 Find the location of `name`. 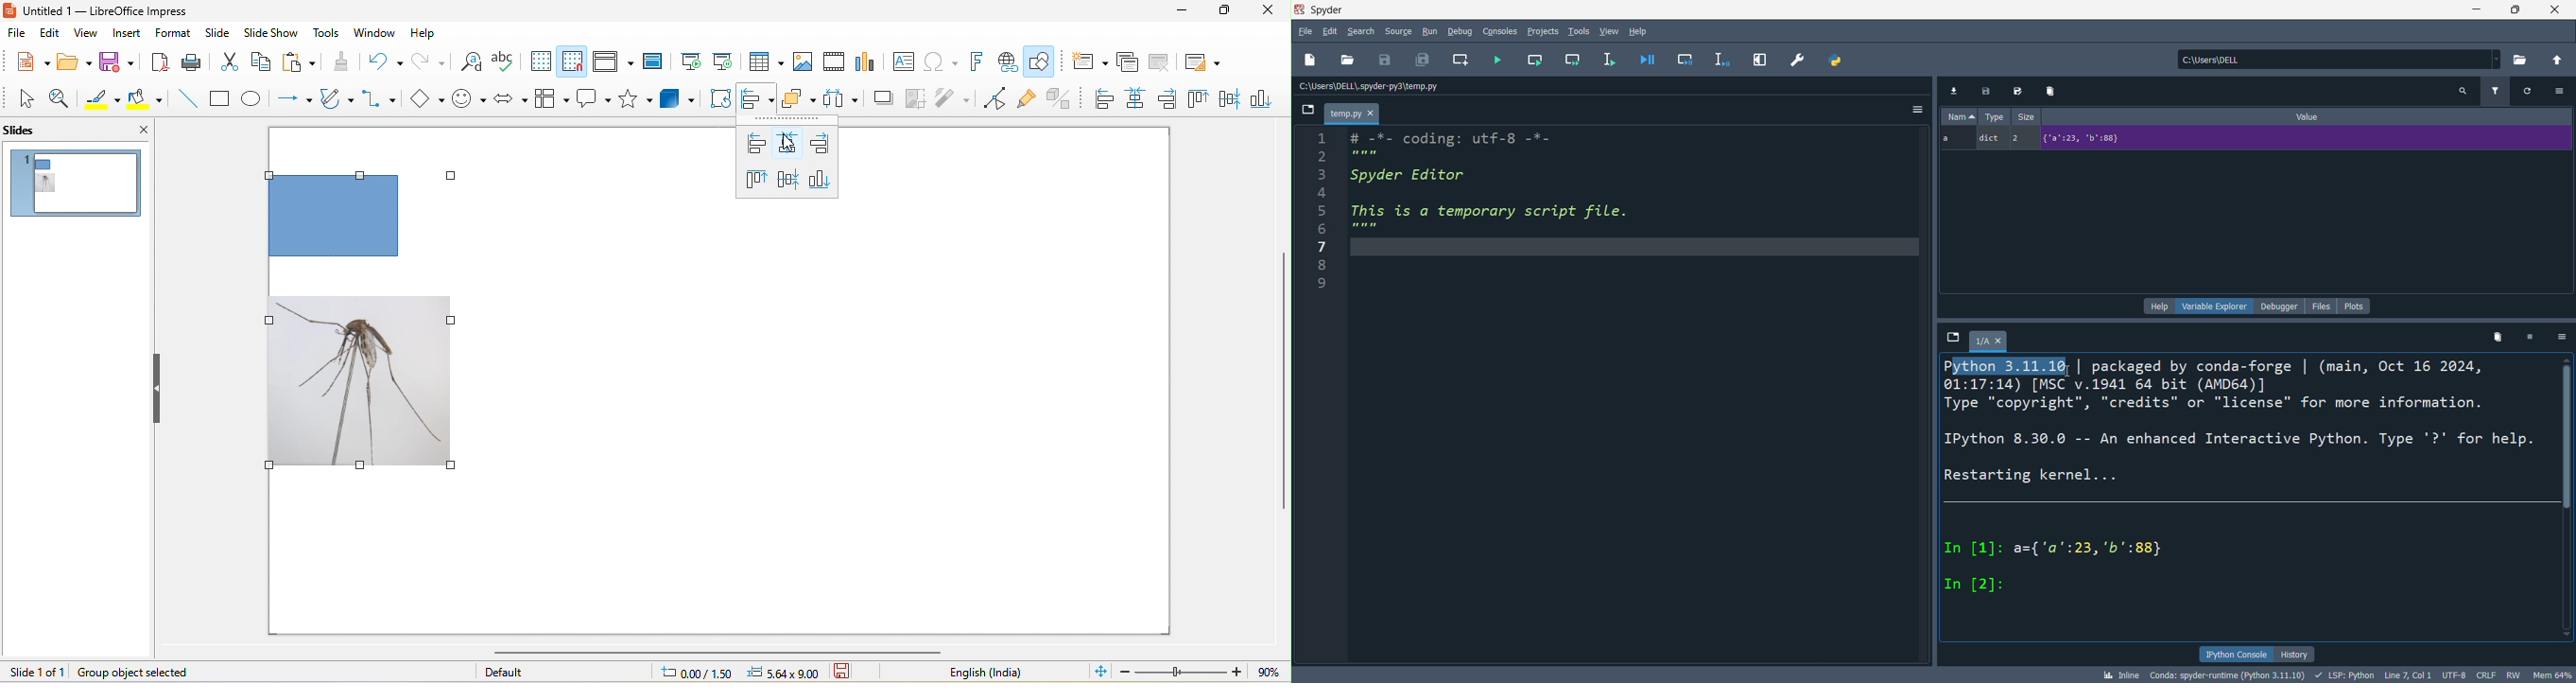

name is located at coordinates (1960, 116).